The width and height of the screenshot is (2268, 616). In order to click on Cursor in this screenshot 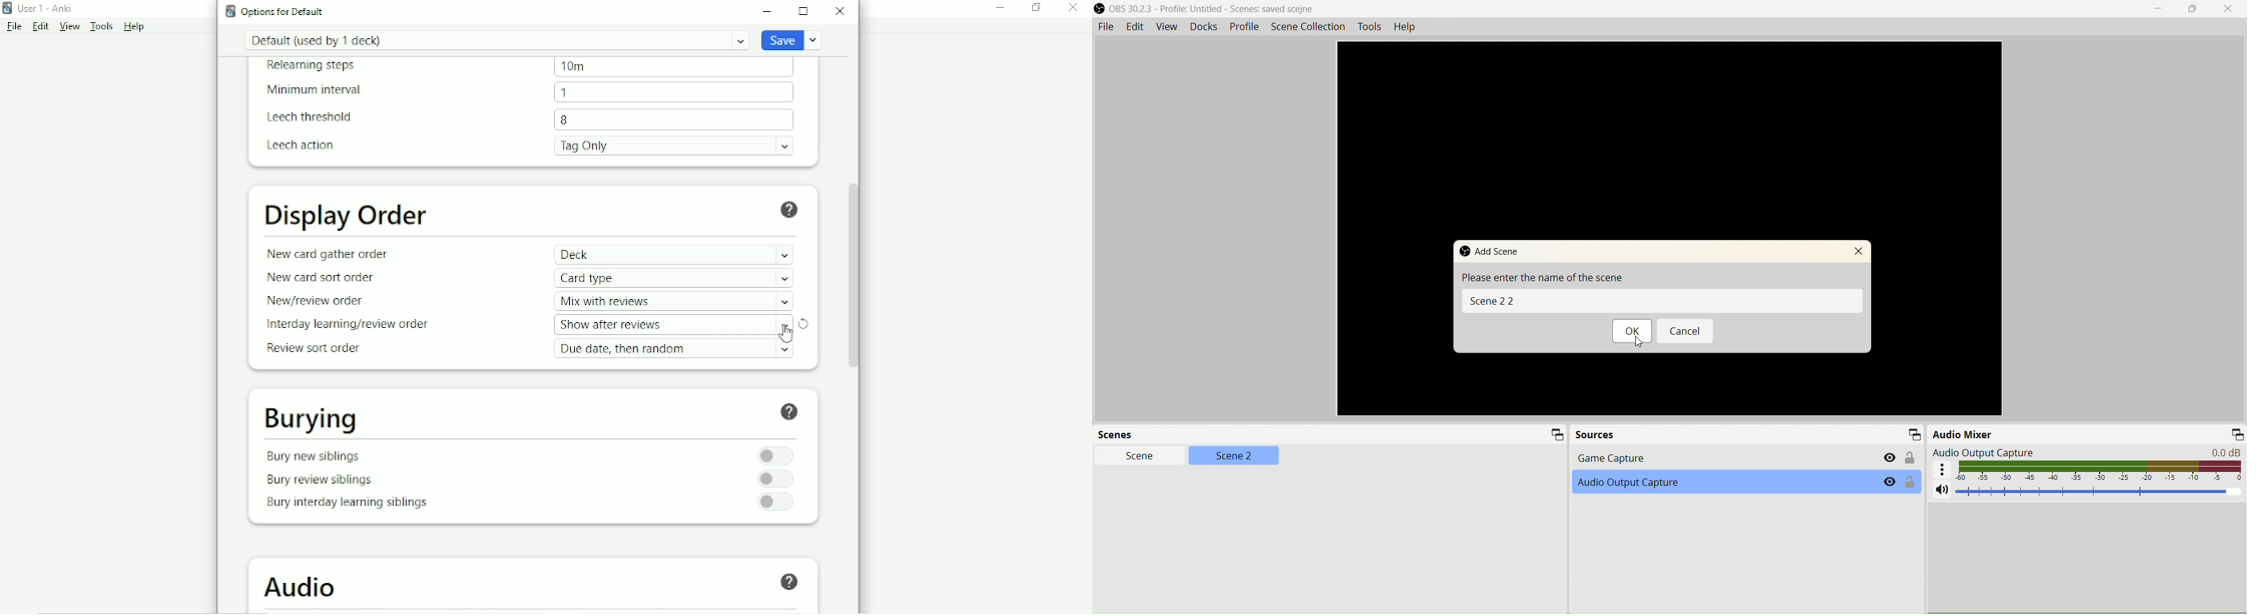, I will do `click(786, 333)`.